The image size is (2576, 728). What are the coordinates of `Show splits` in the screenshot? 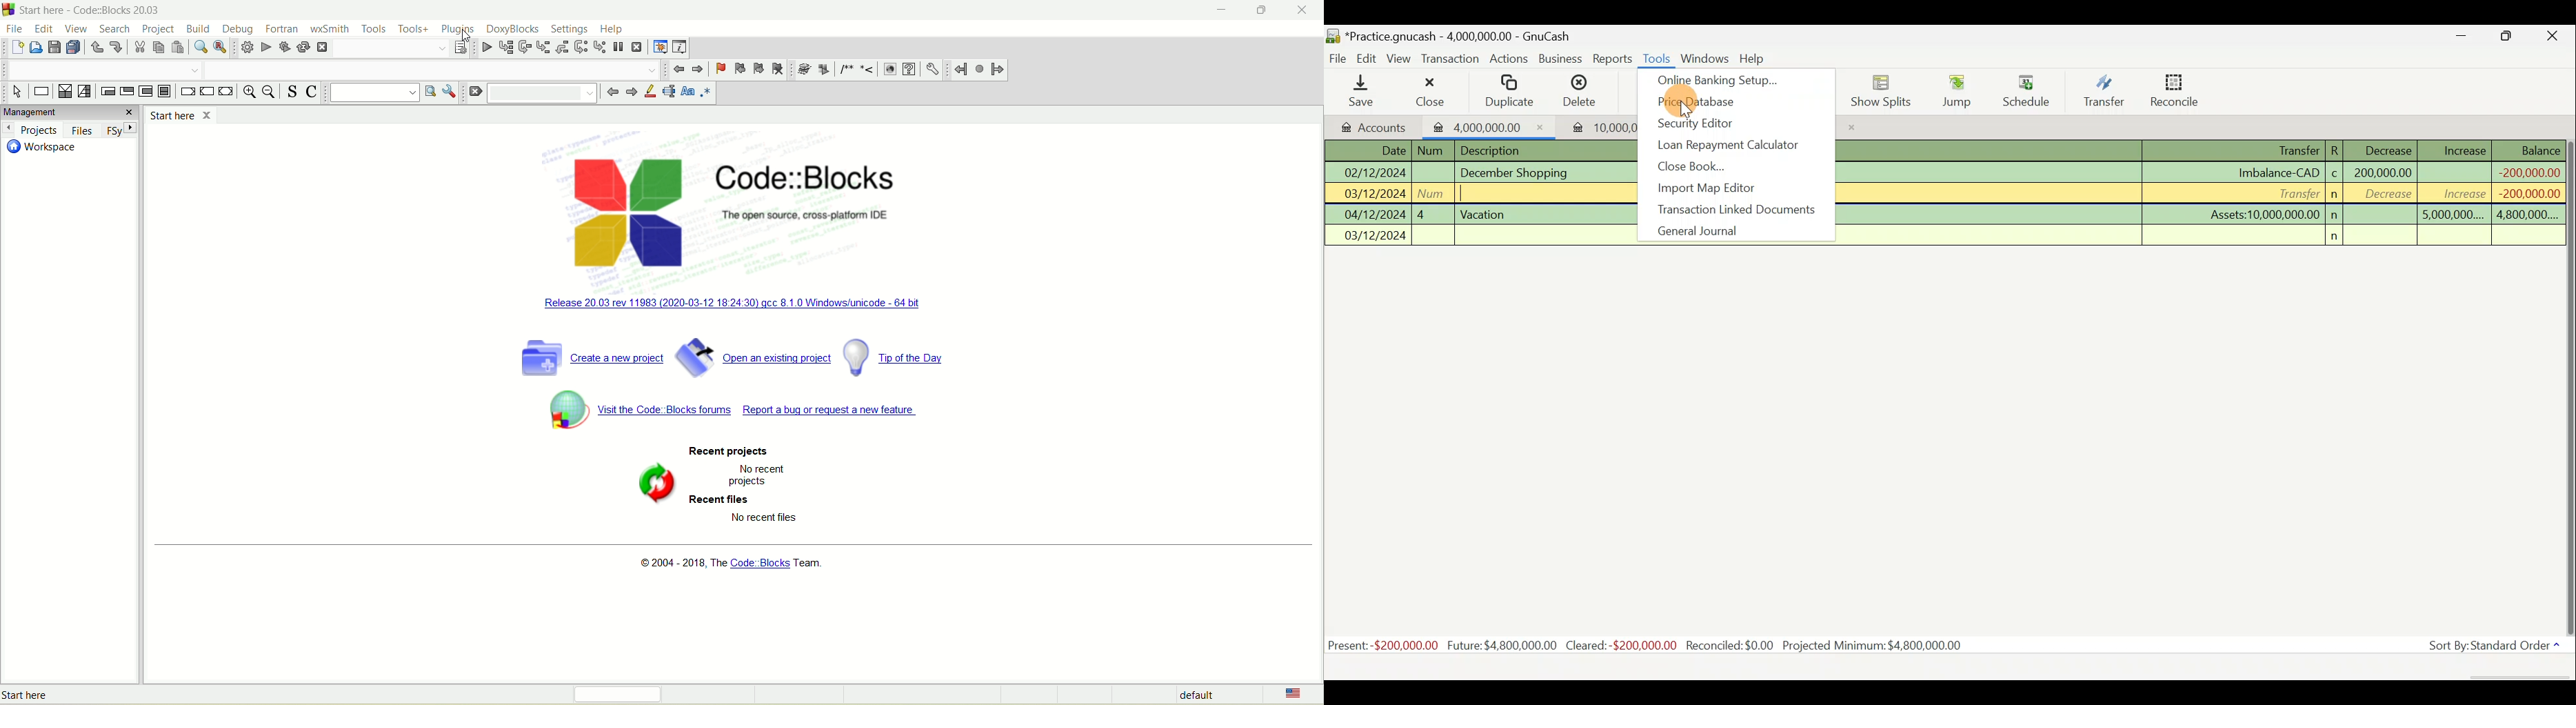 It's located at (1882, 91).